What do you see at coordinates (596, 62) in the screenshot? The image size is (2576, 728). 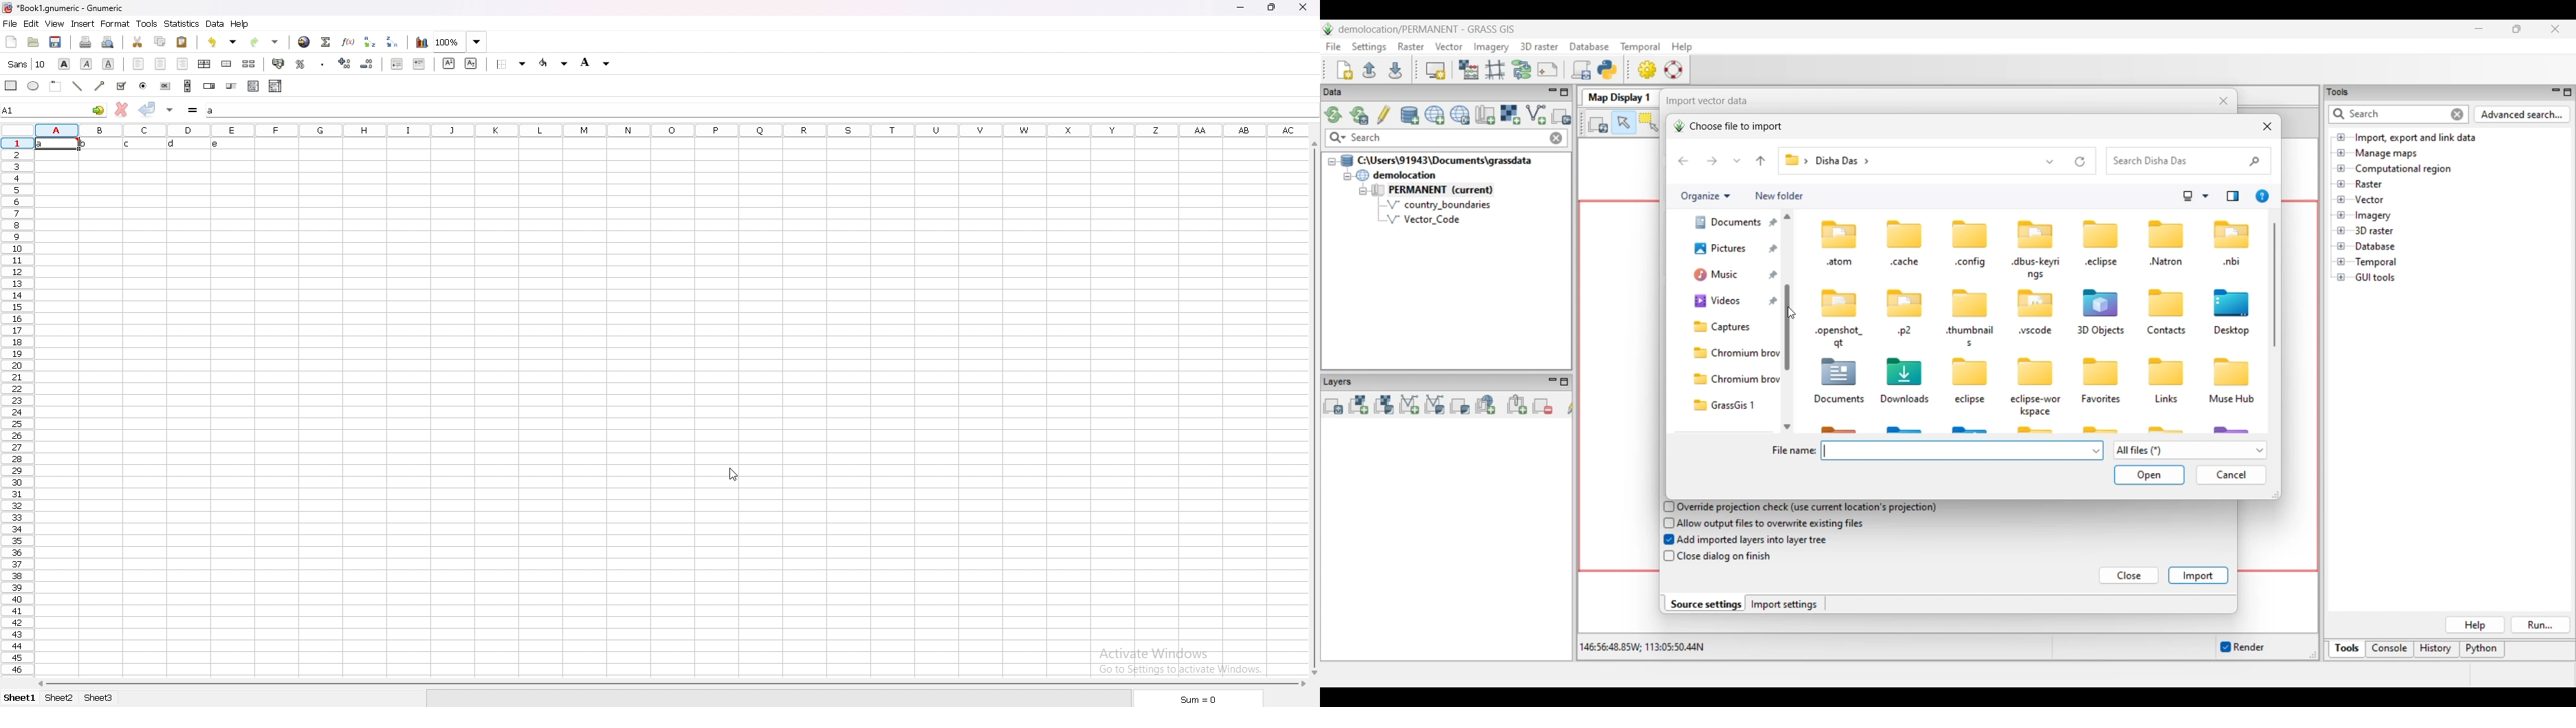 I see `background` at bounding box center [596, 62].